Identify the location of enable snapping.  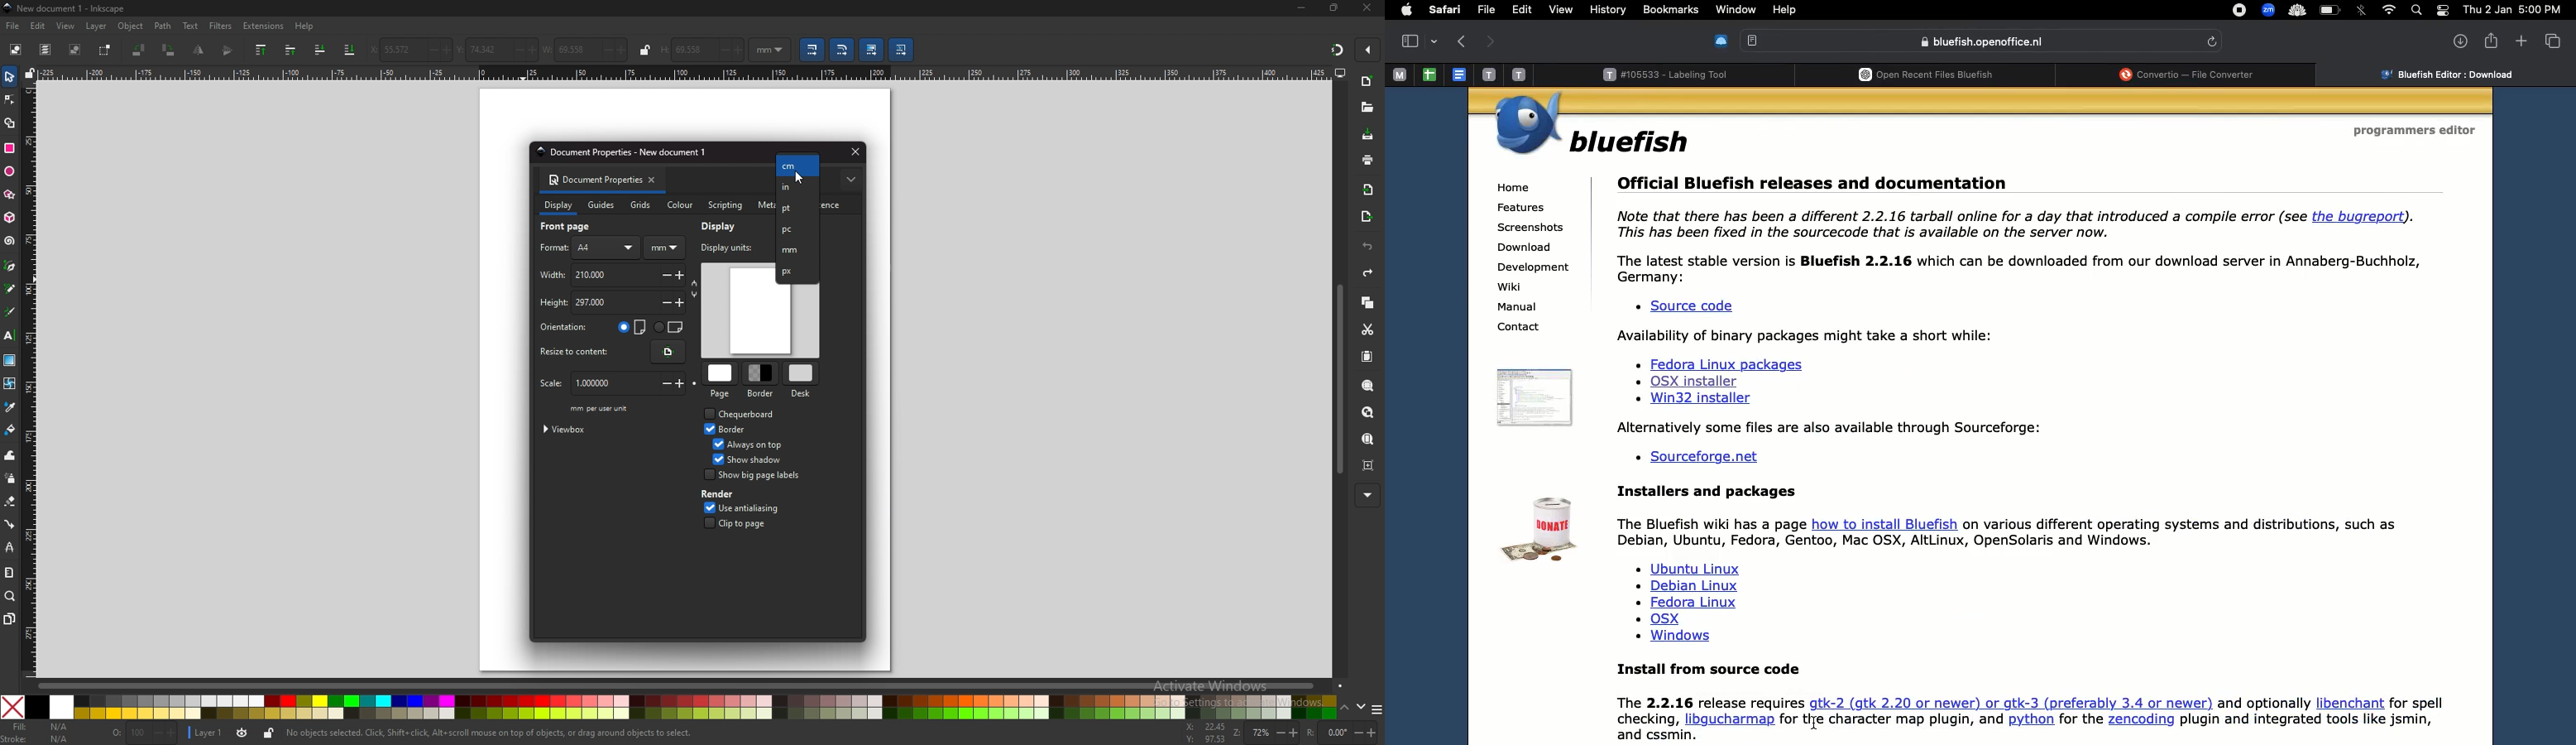
(1365, 50).